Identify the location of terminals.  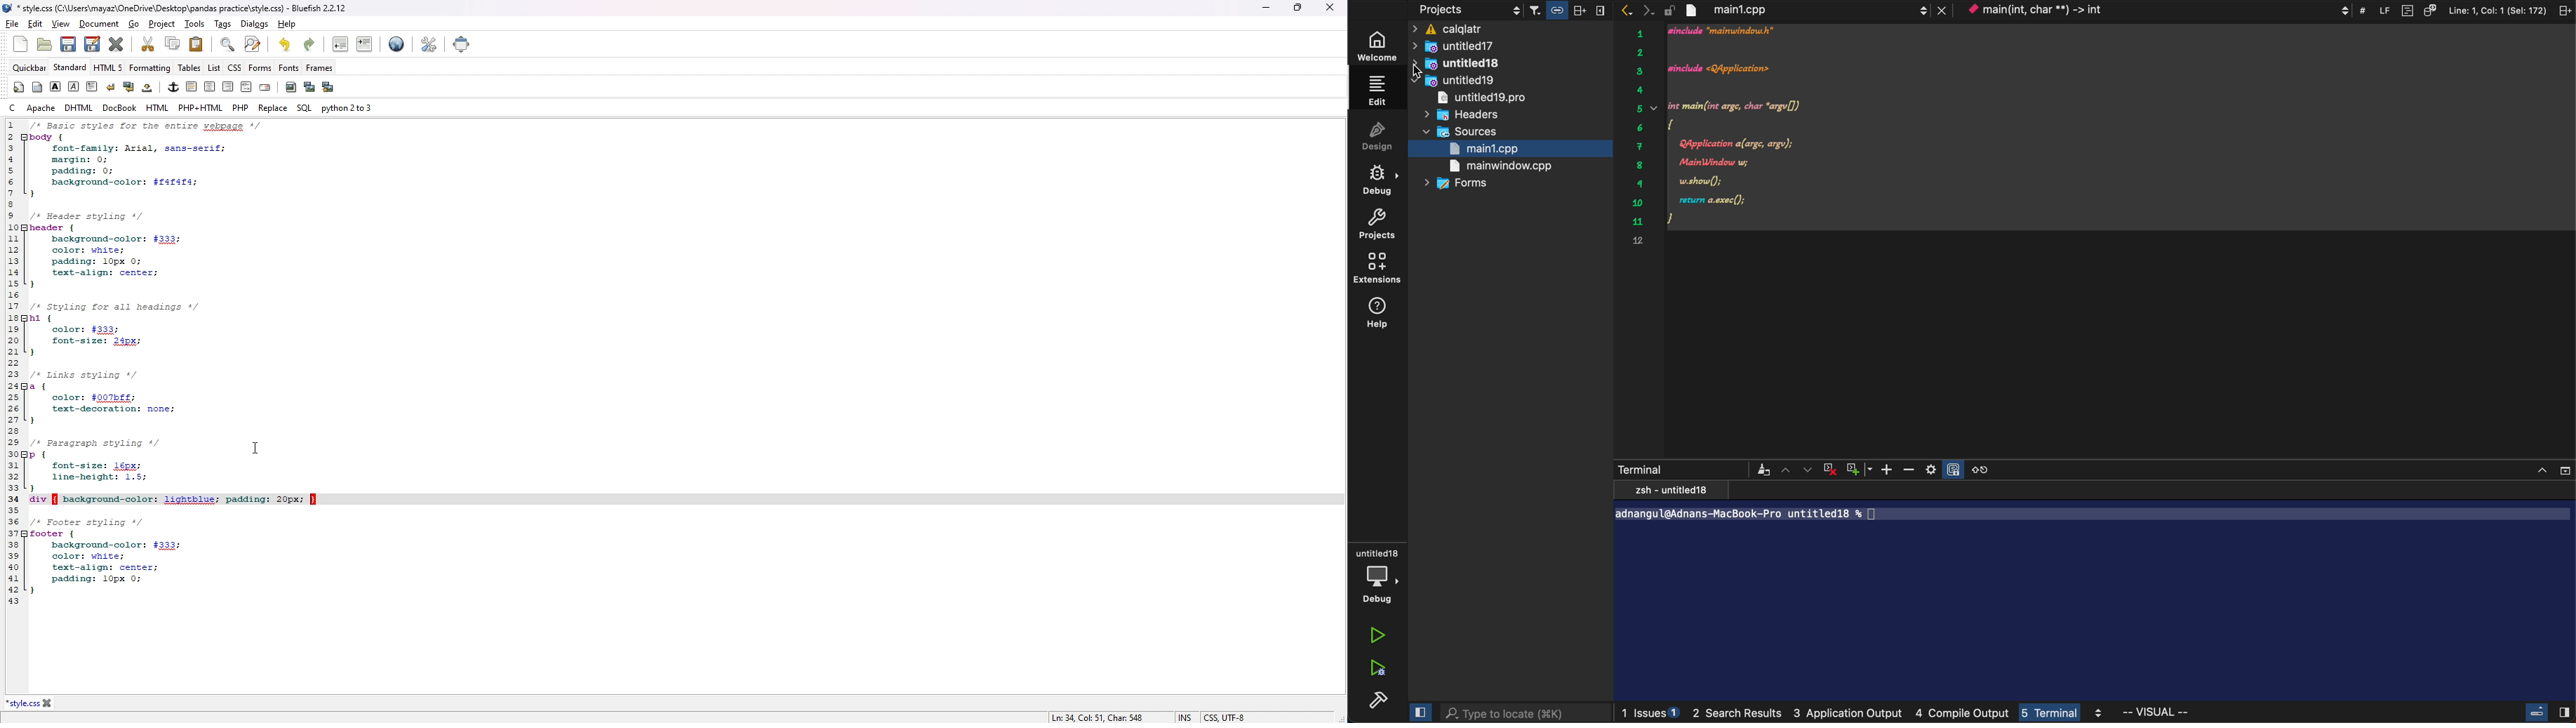
(1692, 470).